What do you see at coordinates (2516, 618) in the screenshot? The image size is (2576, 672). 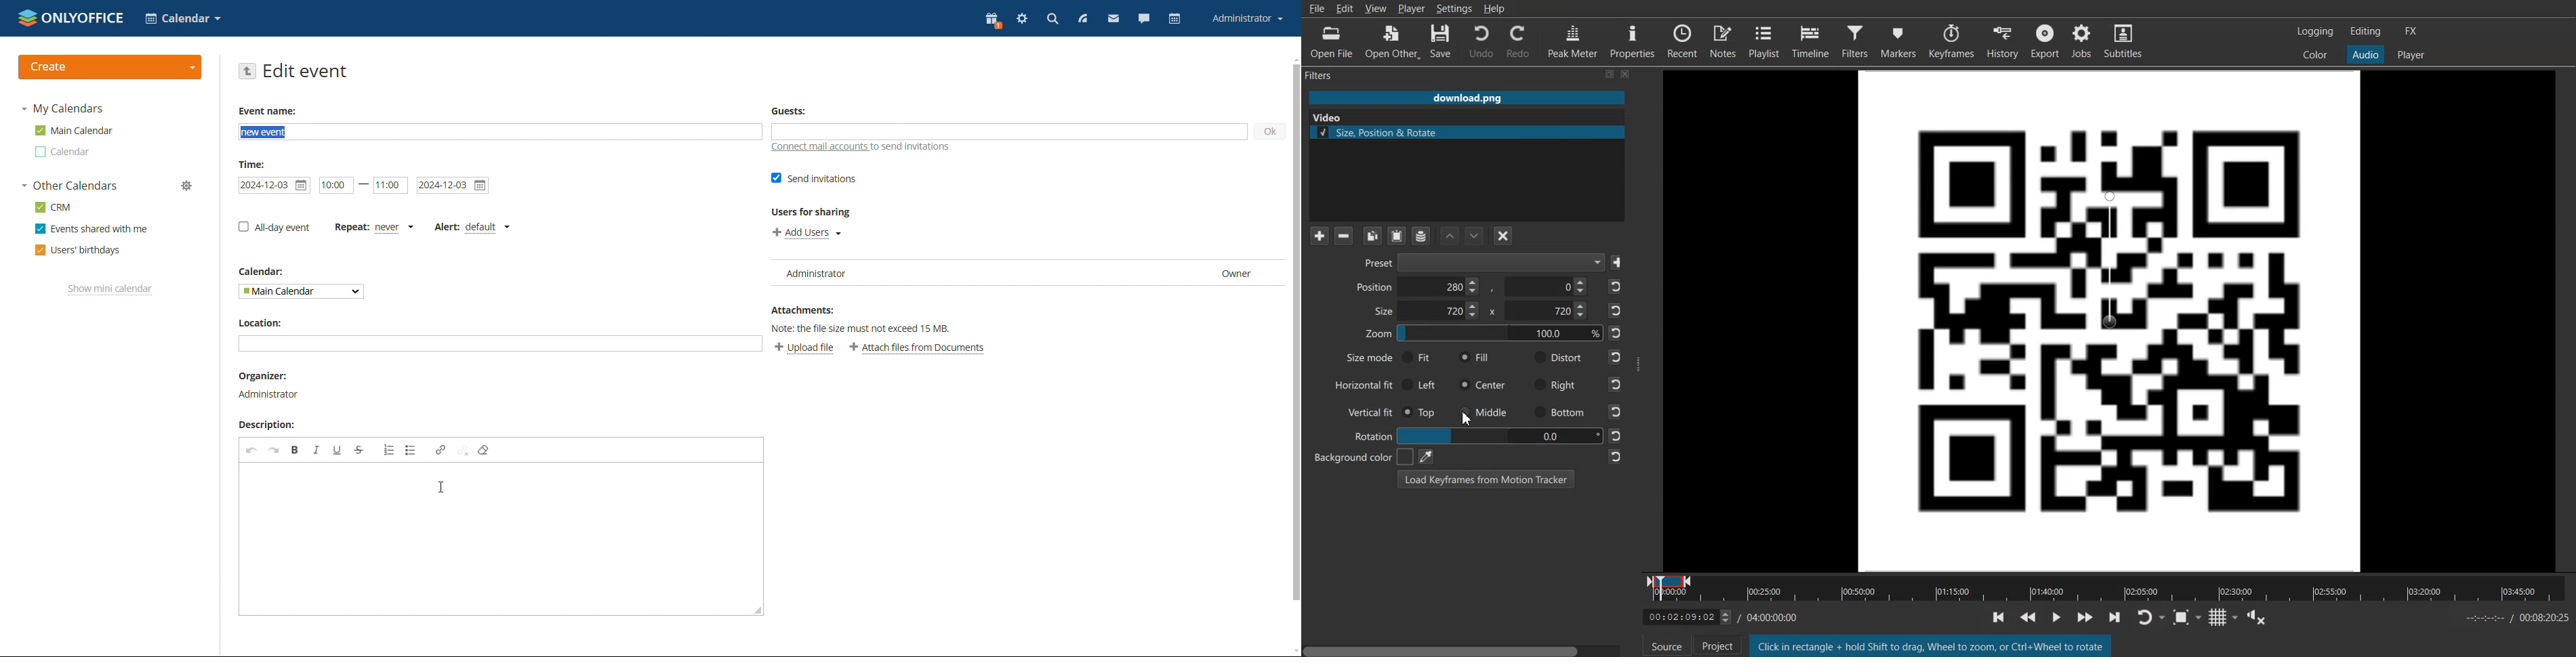 I see `Time Sheet` at bounding box center [2516, 618].